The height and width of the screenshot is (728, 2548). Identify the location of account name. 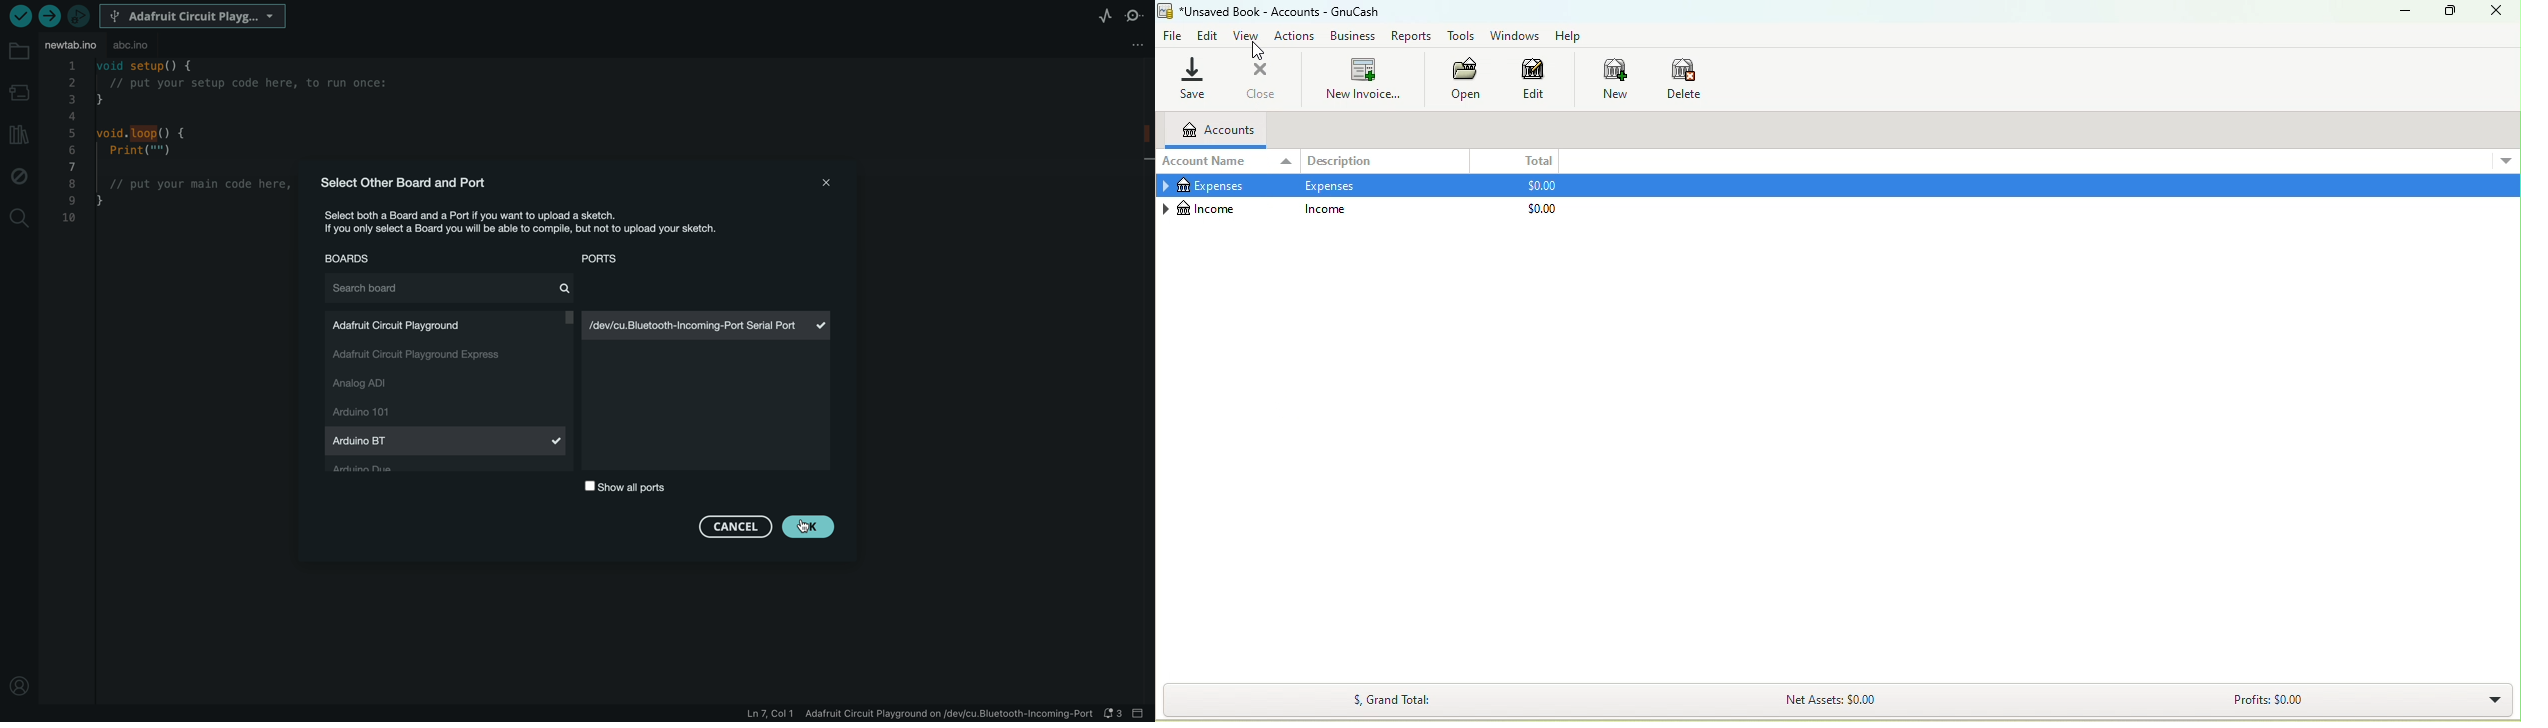
(1228, 163).